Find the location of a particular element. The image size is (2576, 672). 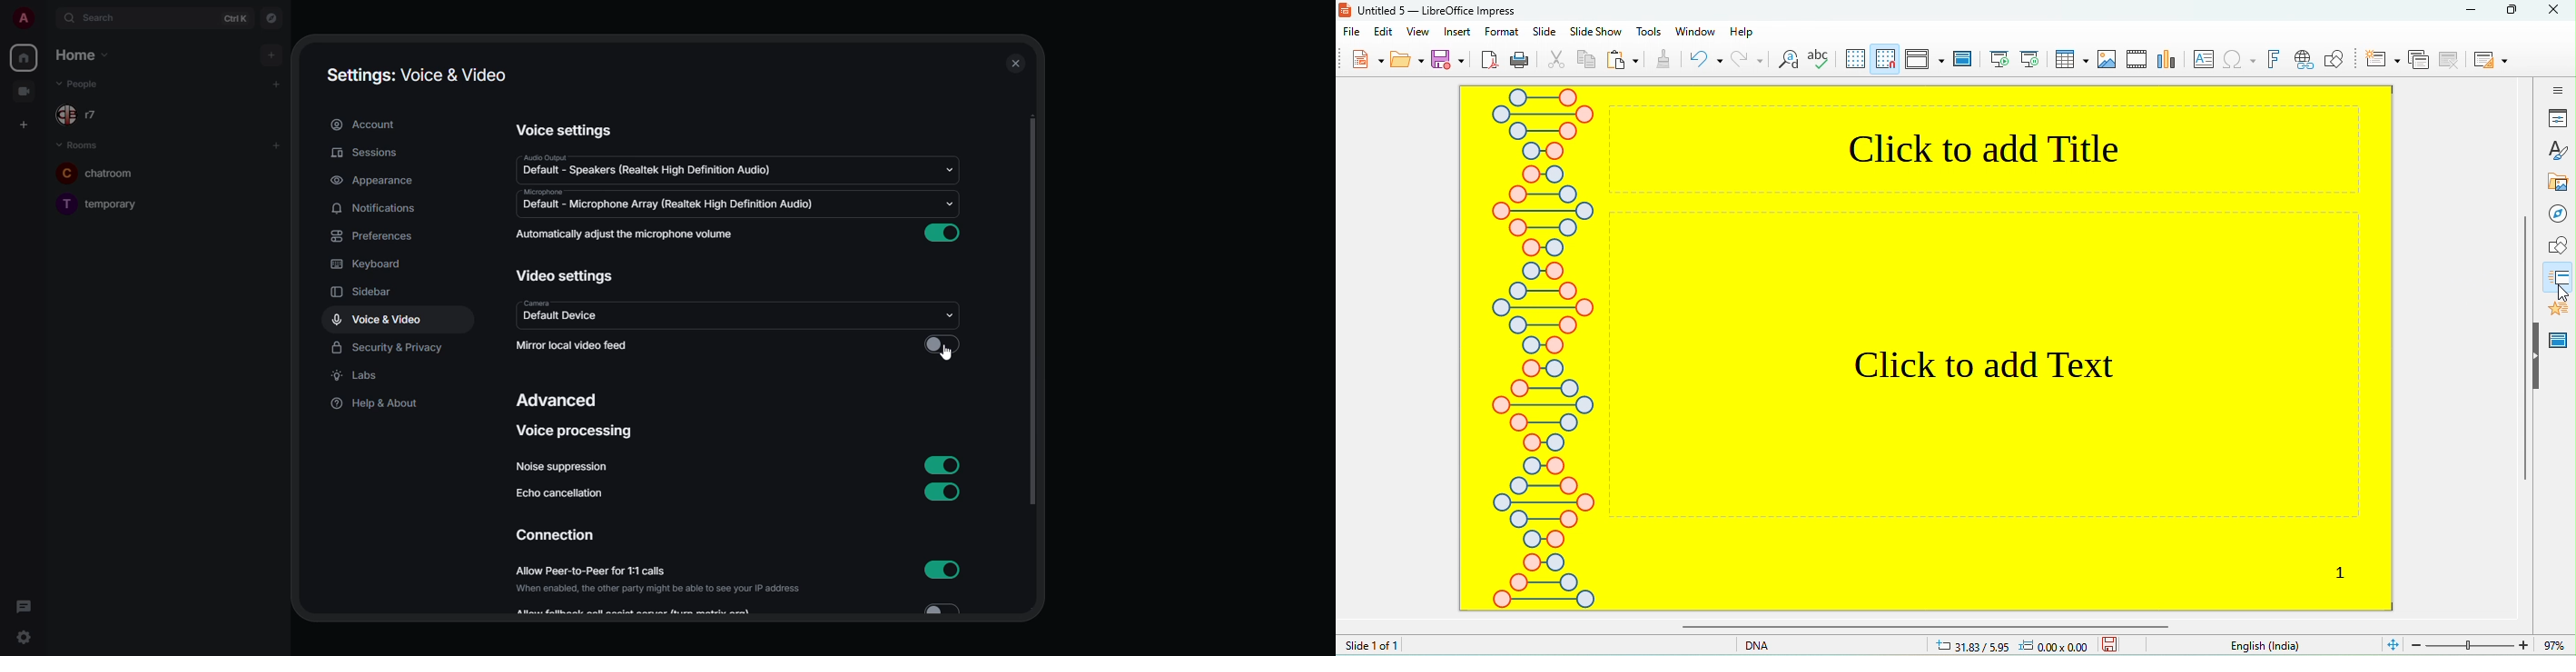

people is located at coordinates (88, 84).